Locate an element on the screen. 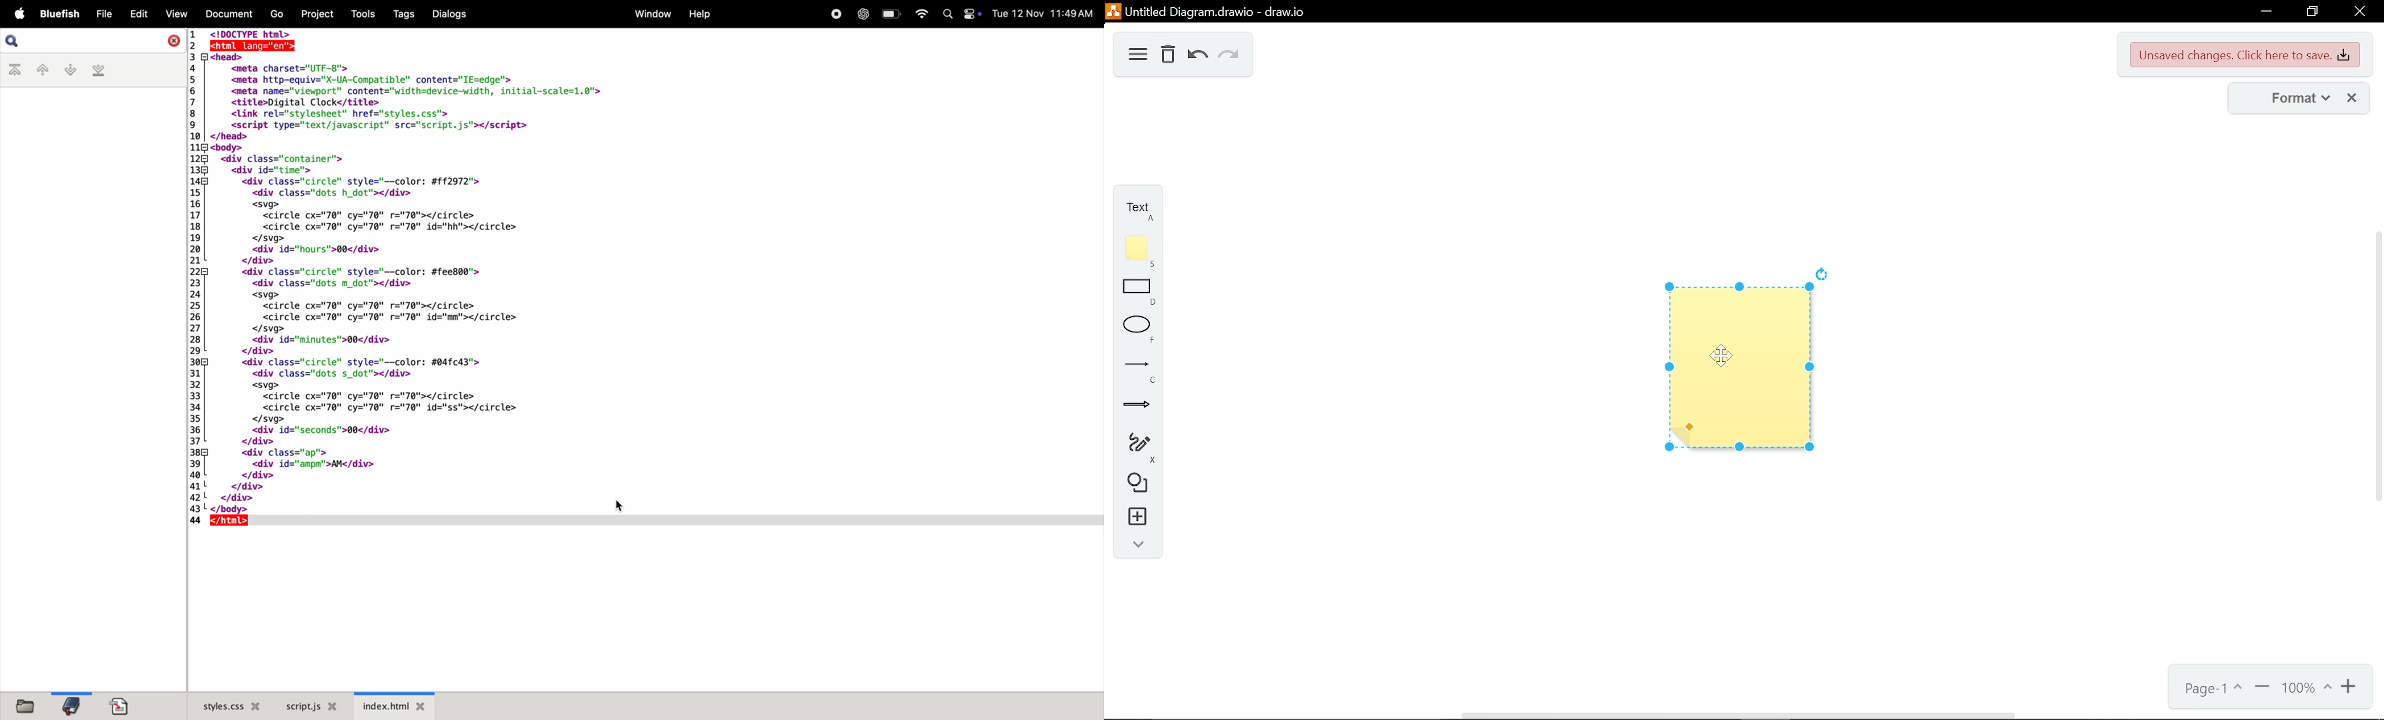  dialogs is located at coordinates (450, 14).